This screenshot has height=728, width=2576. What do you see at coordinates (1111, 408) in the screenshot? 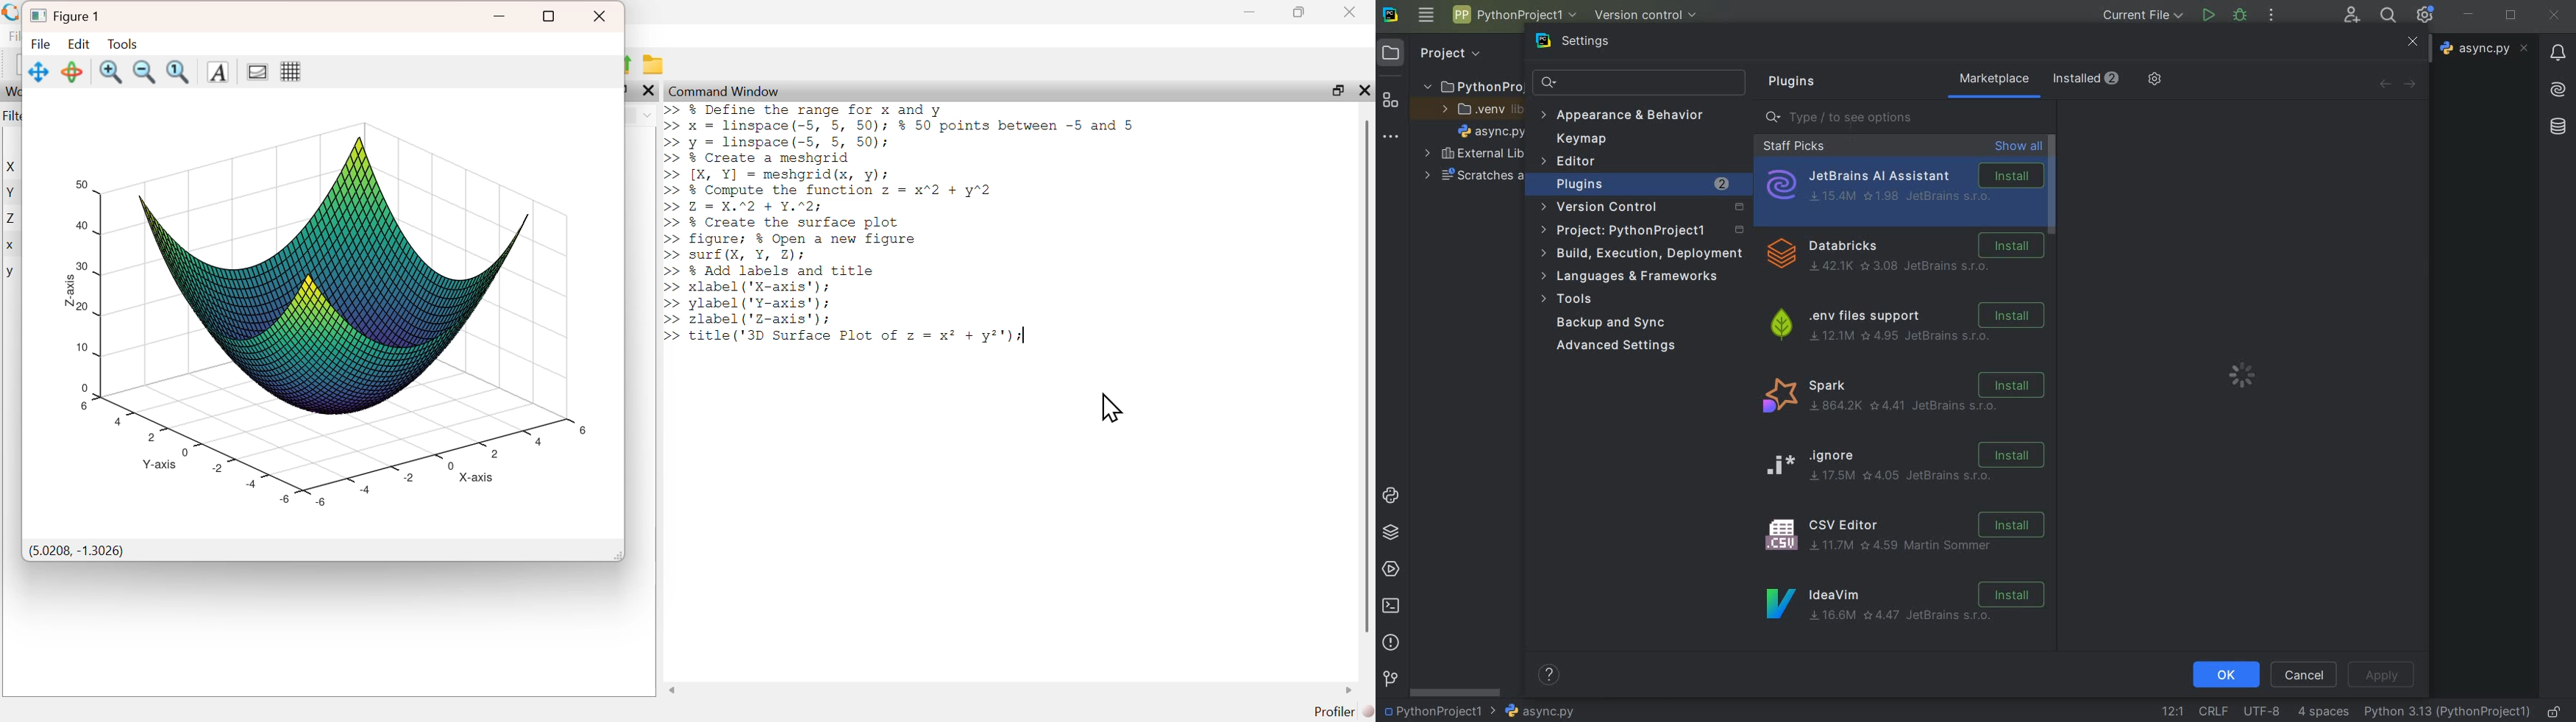
I see `cursor` at bounding box center [1111, 408].